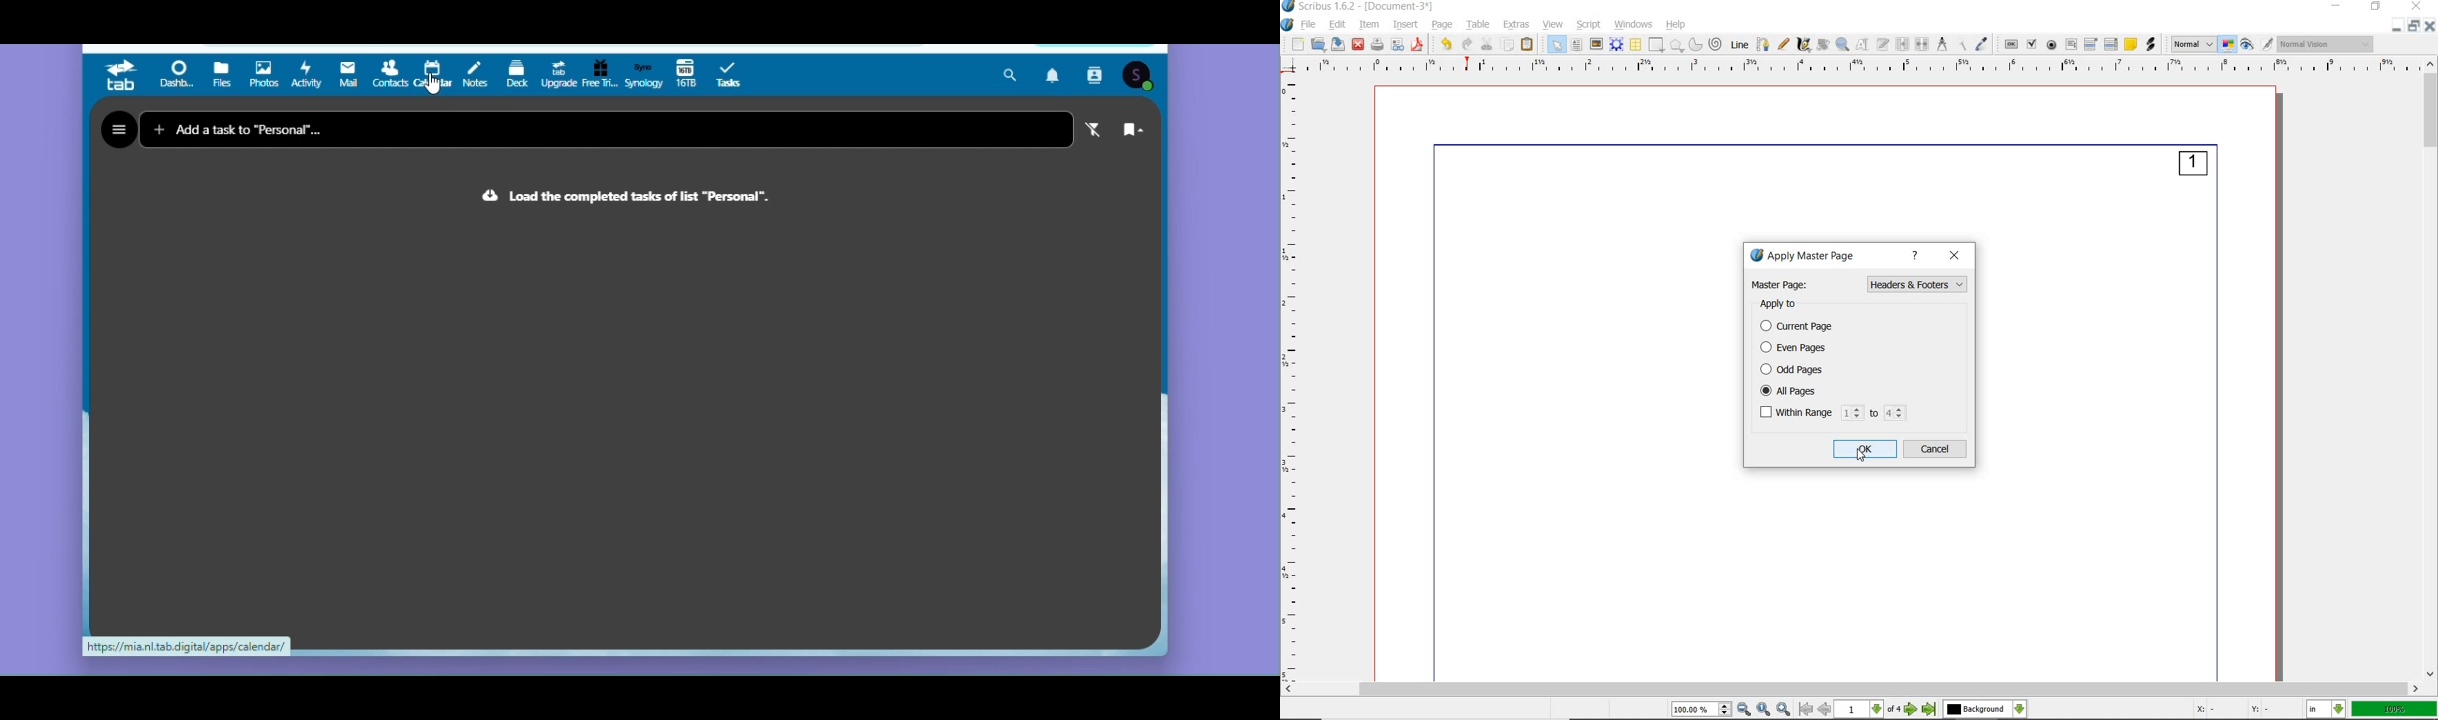  What do you see at coordinates (1781, 284) in the screenshot?
I see `Master page` at bounding box center [1781, 284].